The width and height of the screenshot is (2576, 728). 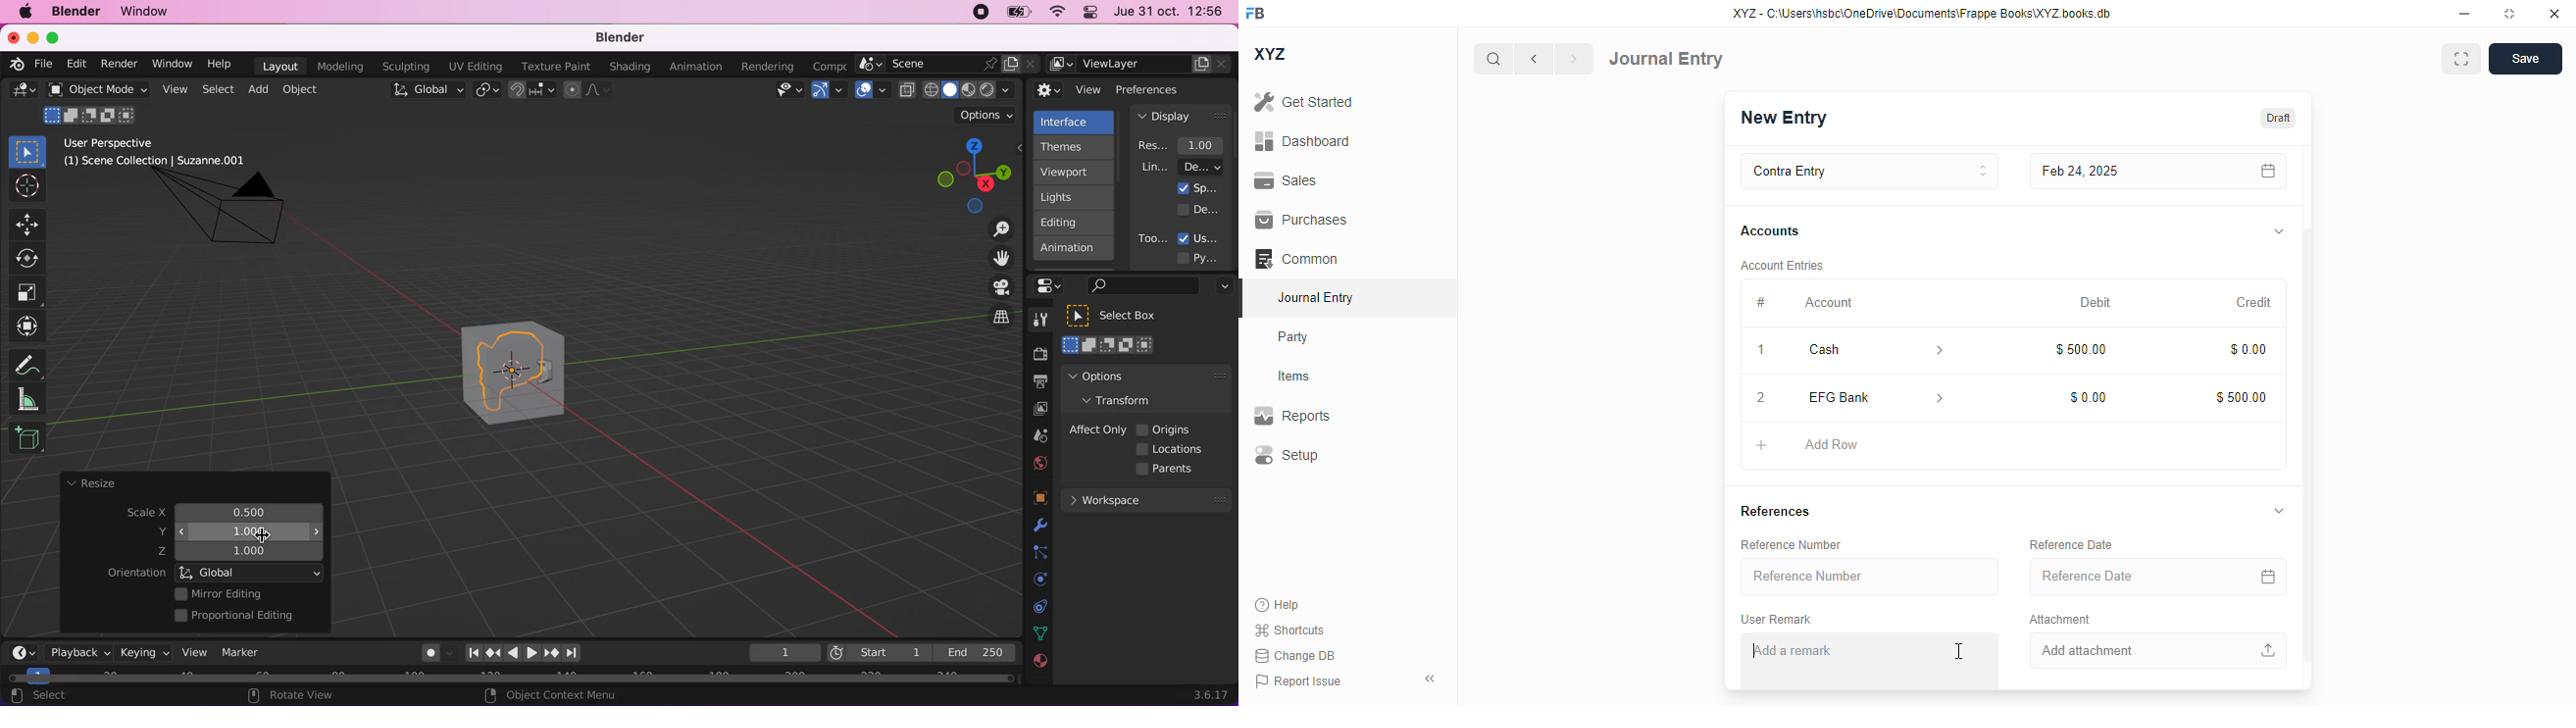 What do you see at coordinates (1785, 117) in the screenshot?
I see `new entry` at bounding box center [1785, 117].